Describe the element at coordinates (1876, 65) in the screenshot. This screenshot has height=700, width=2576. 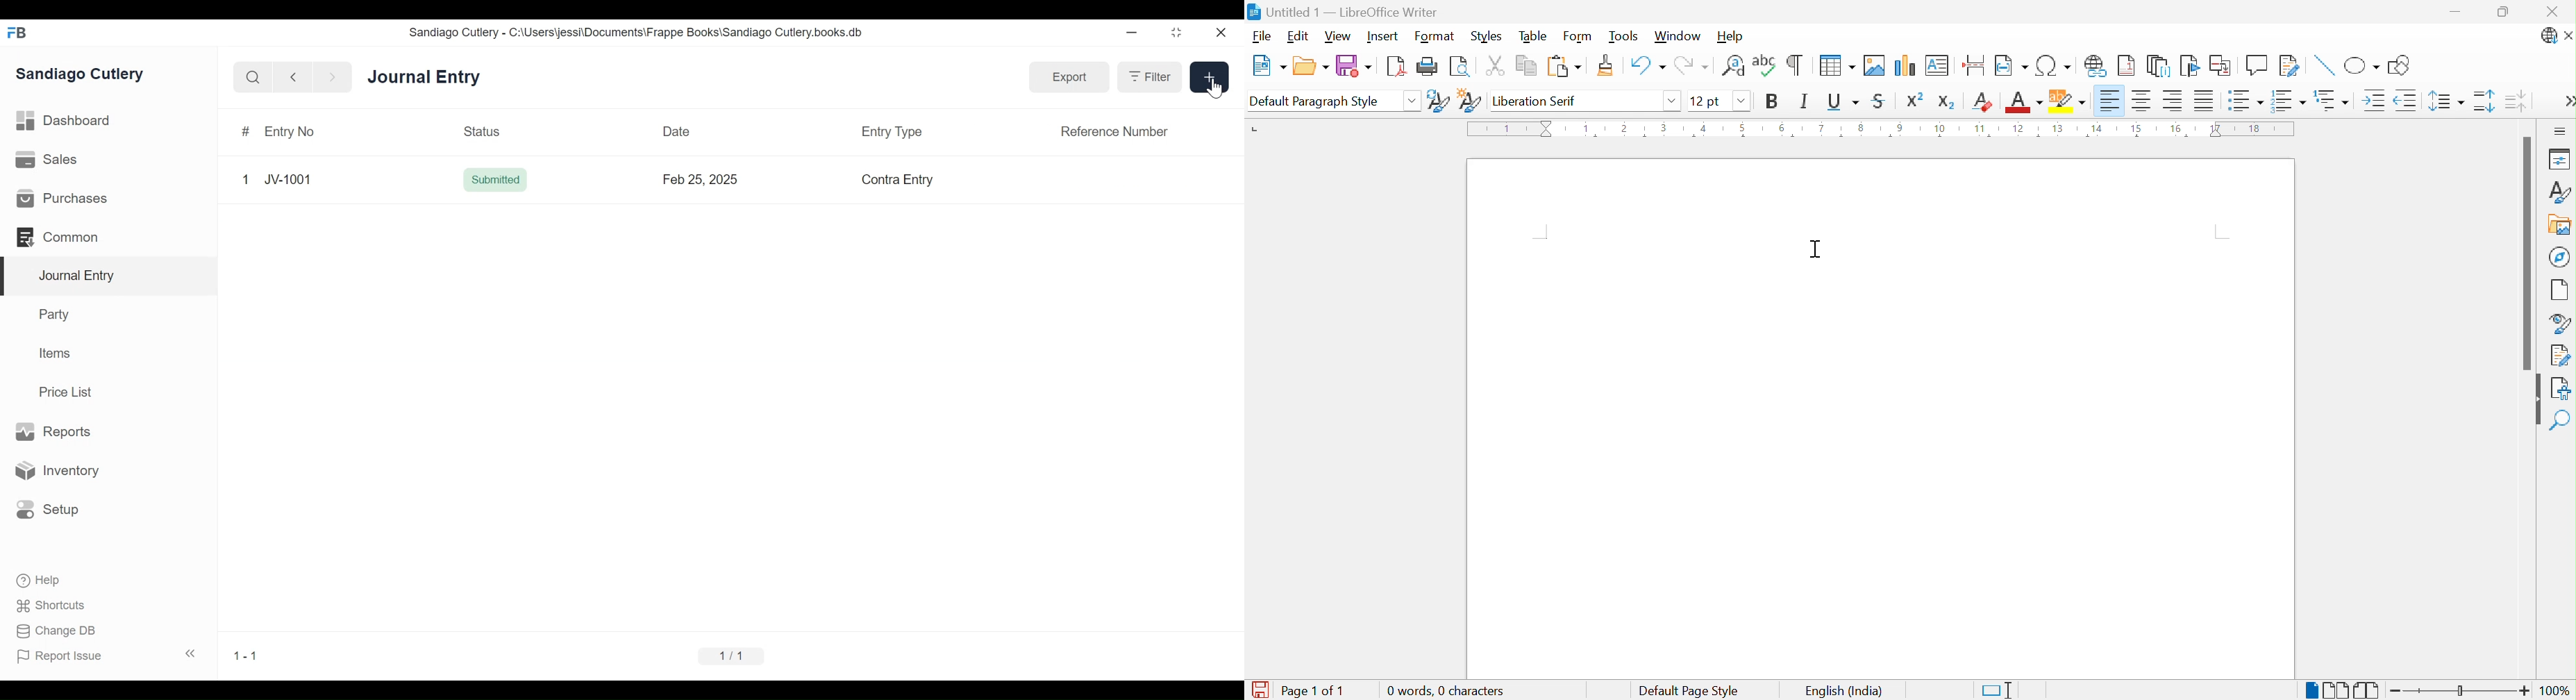
I see `Insert image` at that location.